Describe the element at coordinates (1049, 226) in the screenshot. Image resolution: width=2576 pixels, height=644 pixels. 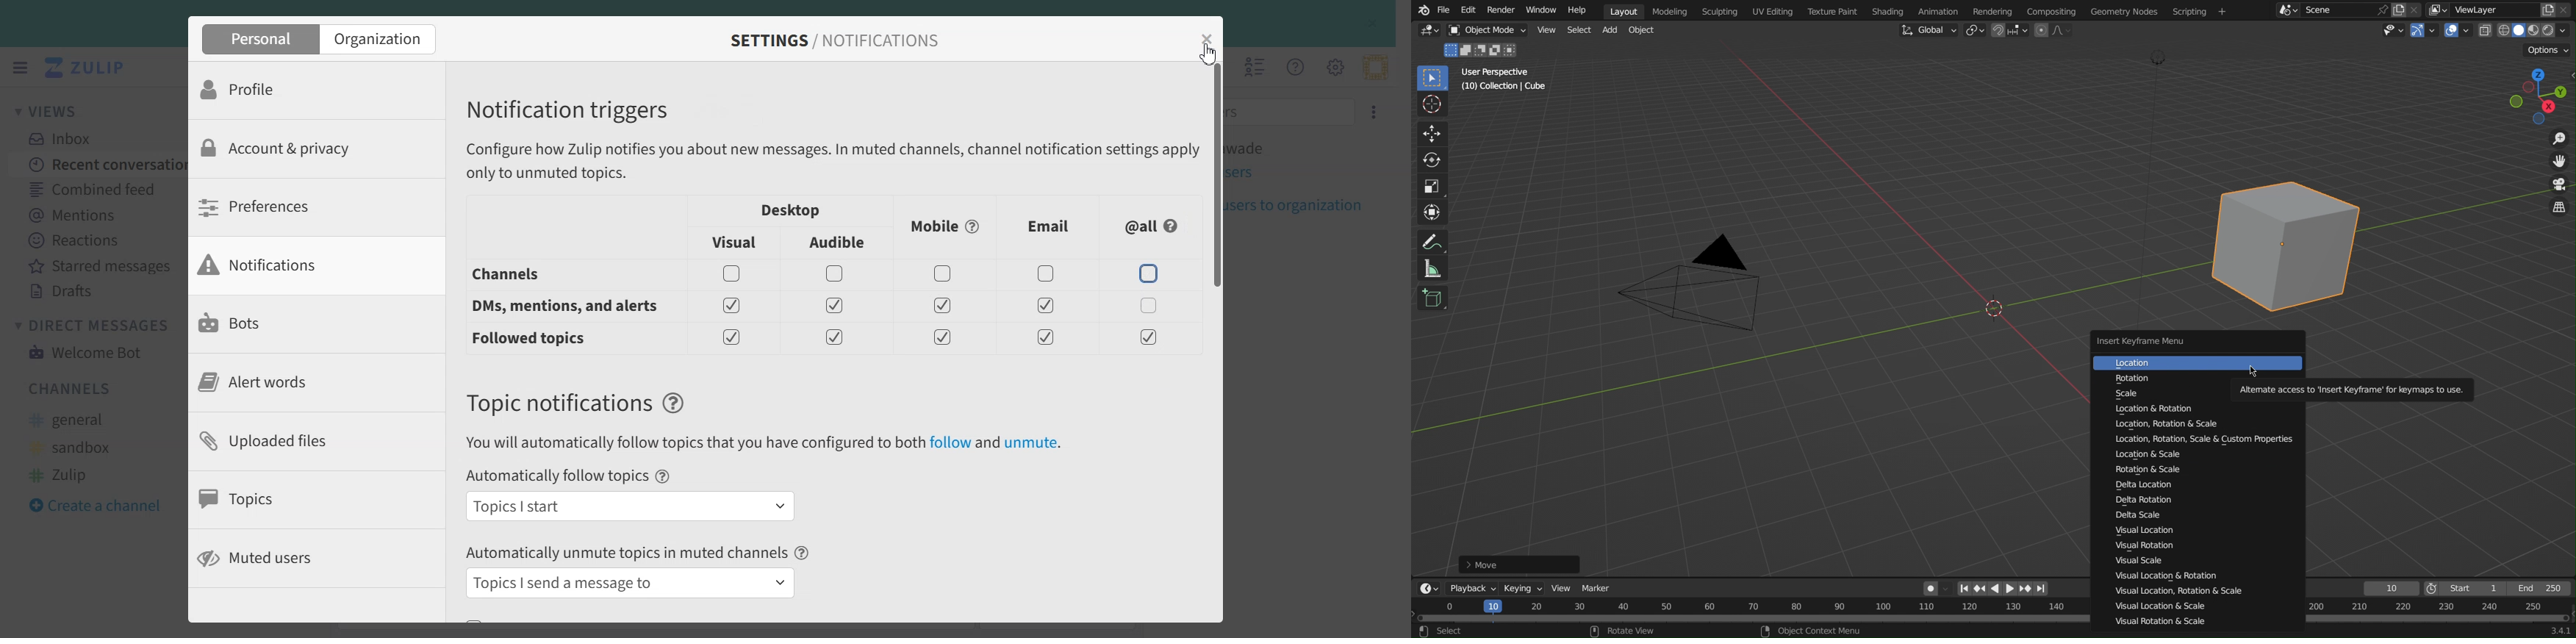
I see `Email` at that location.